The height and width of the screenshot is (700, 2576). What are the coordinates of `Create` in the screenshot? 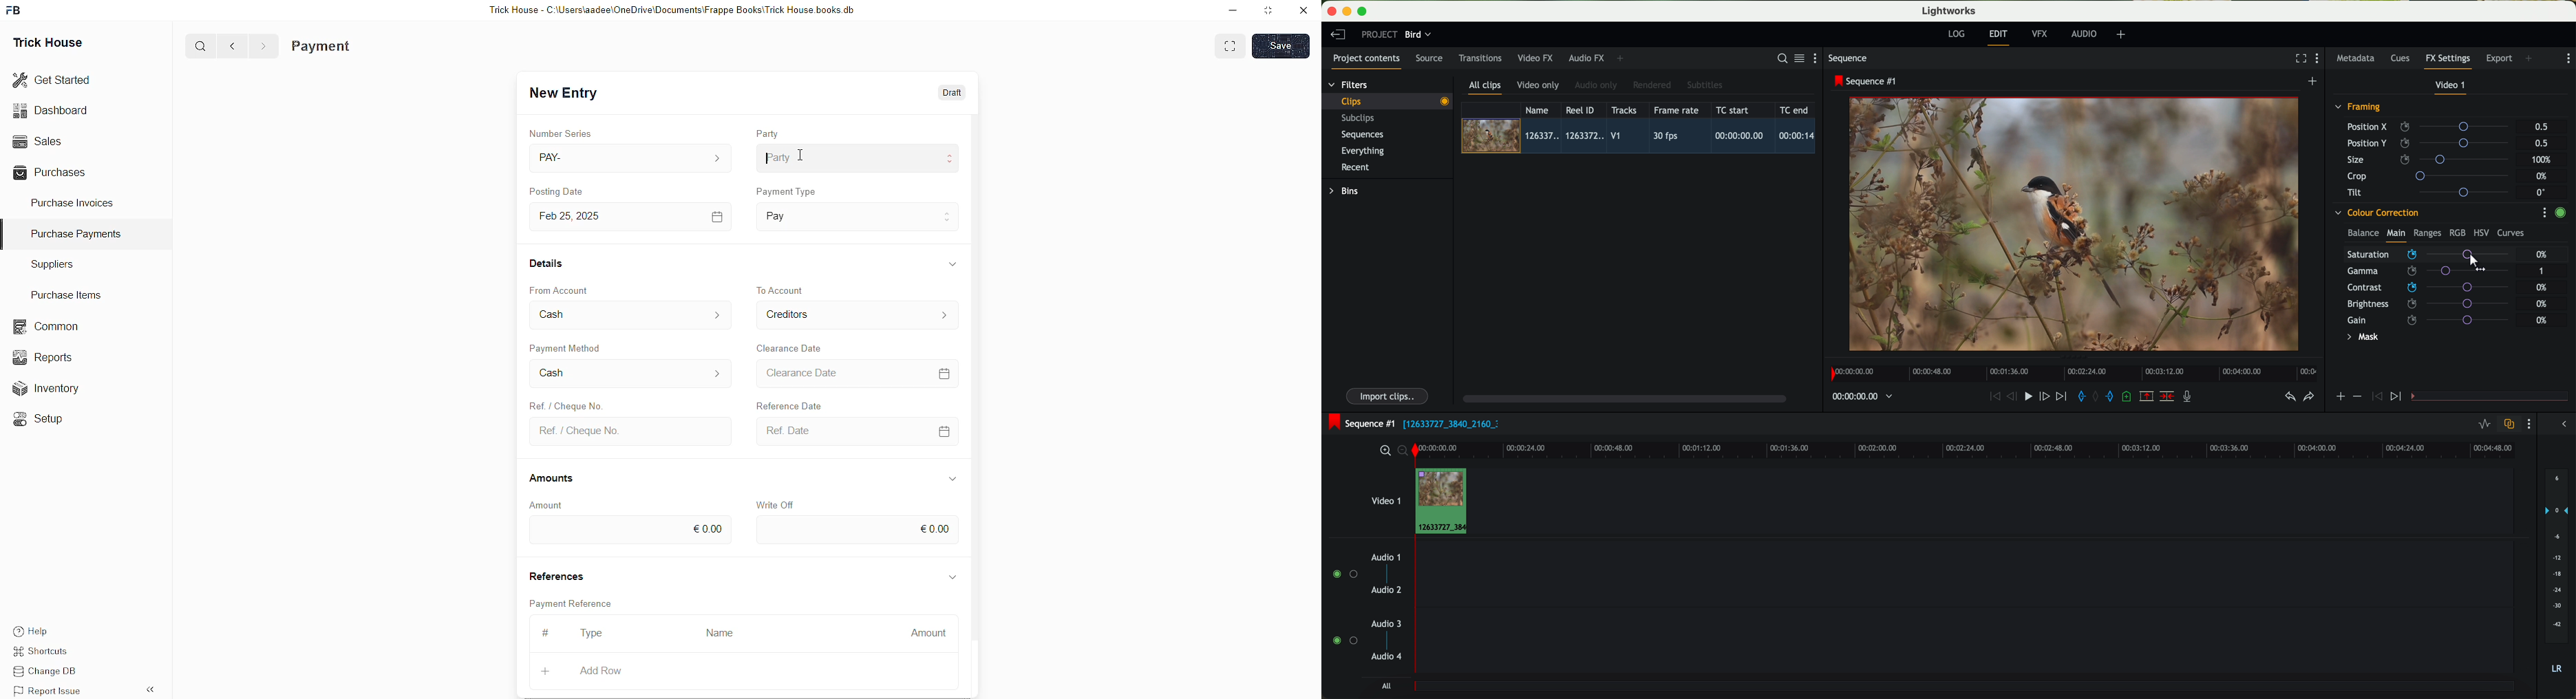 It's located at (564, 402).